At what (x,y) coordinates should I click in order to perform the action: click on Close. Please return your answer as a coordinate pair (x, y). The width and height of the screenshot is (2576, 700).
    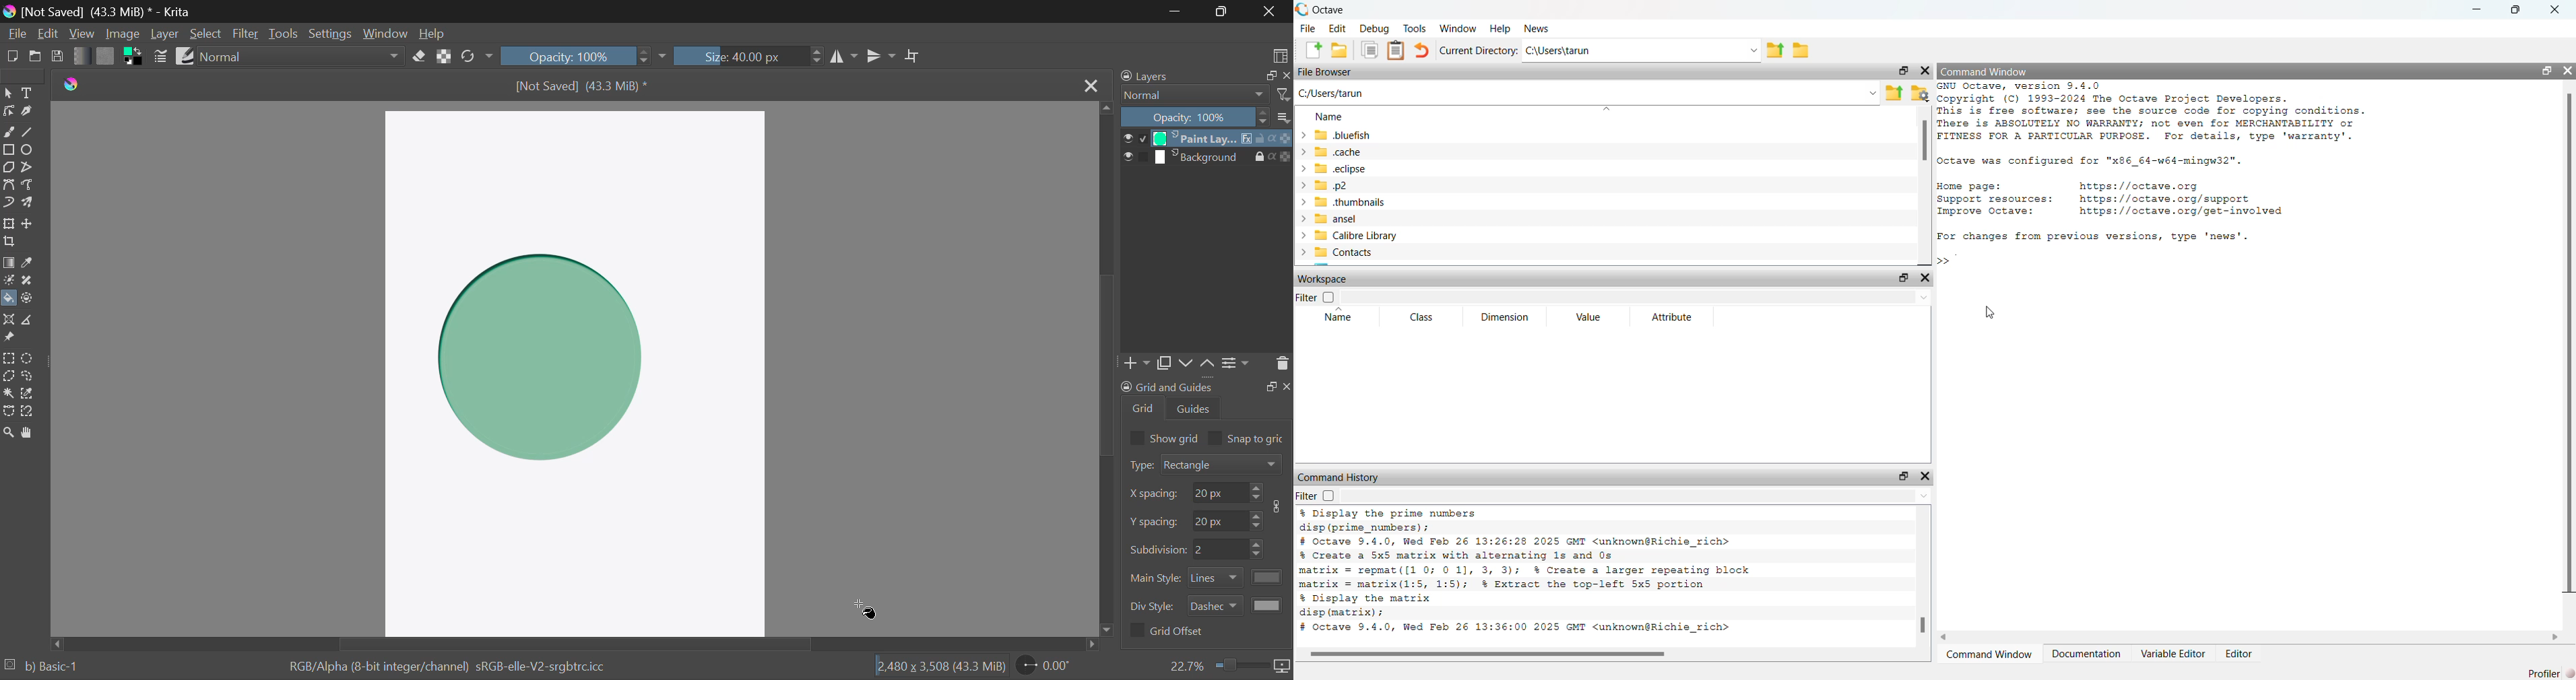
    Looking at the image, I should click on (1090, 86).